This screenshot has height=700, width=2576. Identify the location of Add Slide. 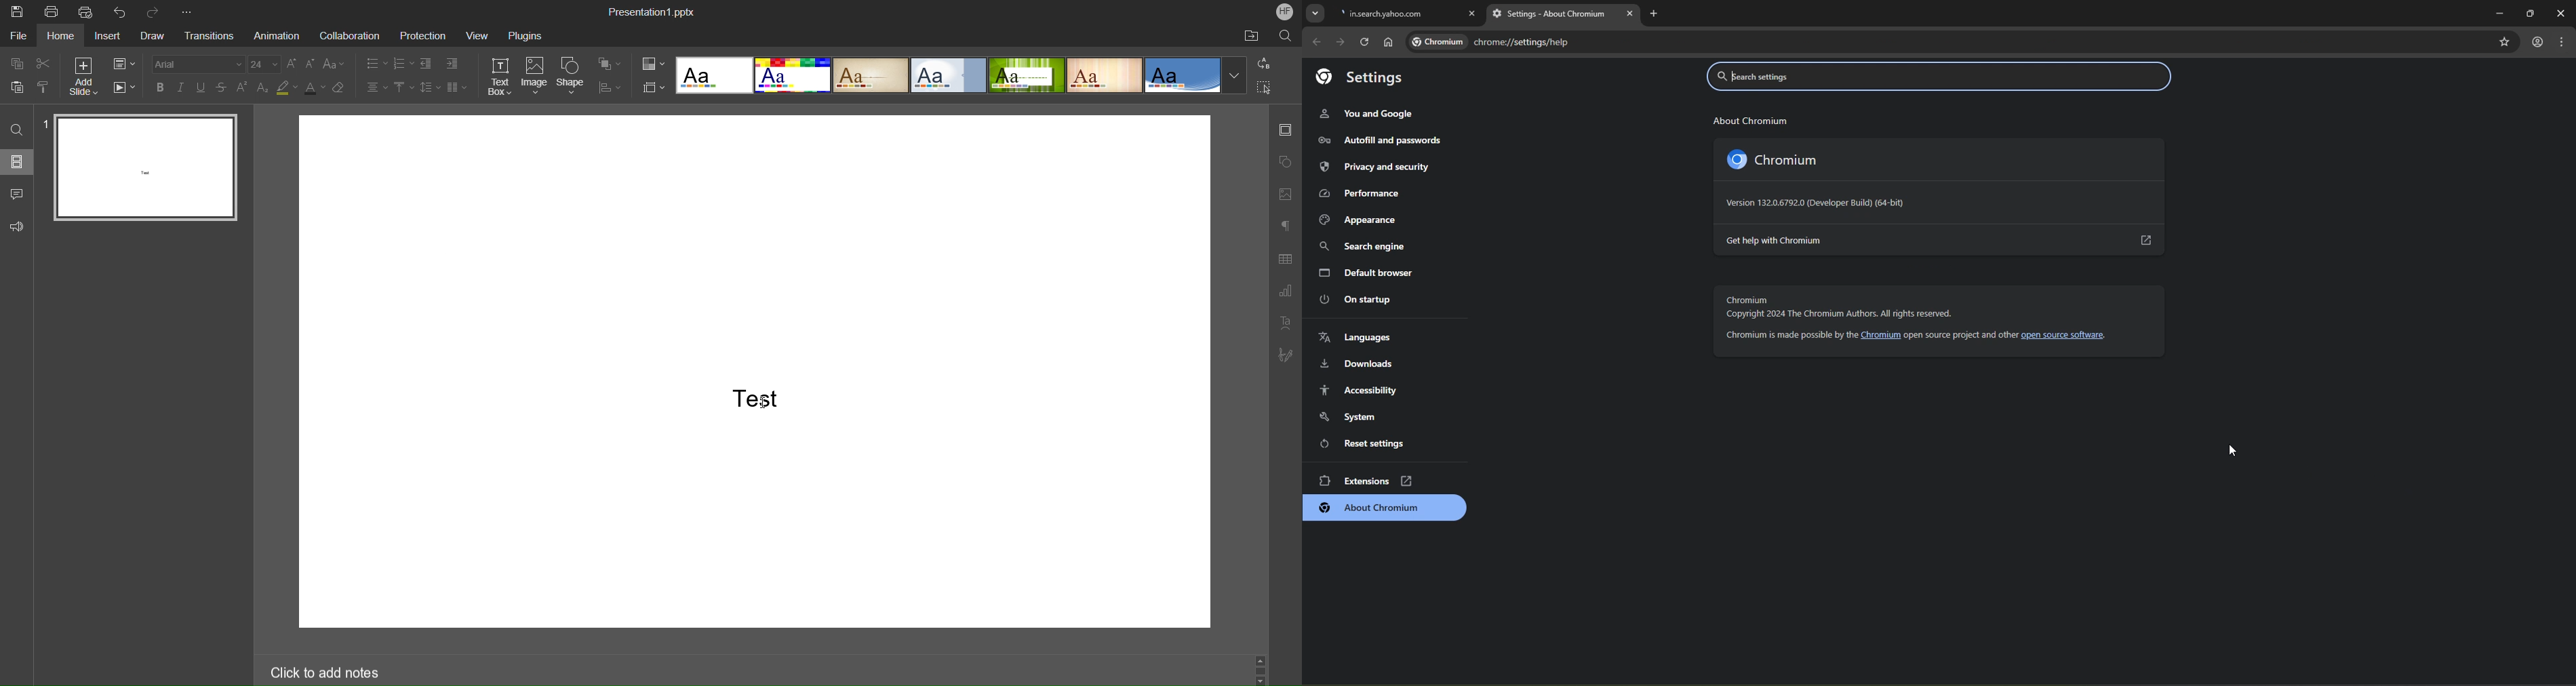
(82, 77).